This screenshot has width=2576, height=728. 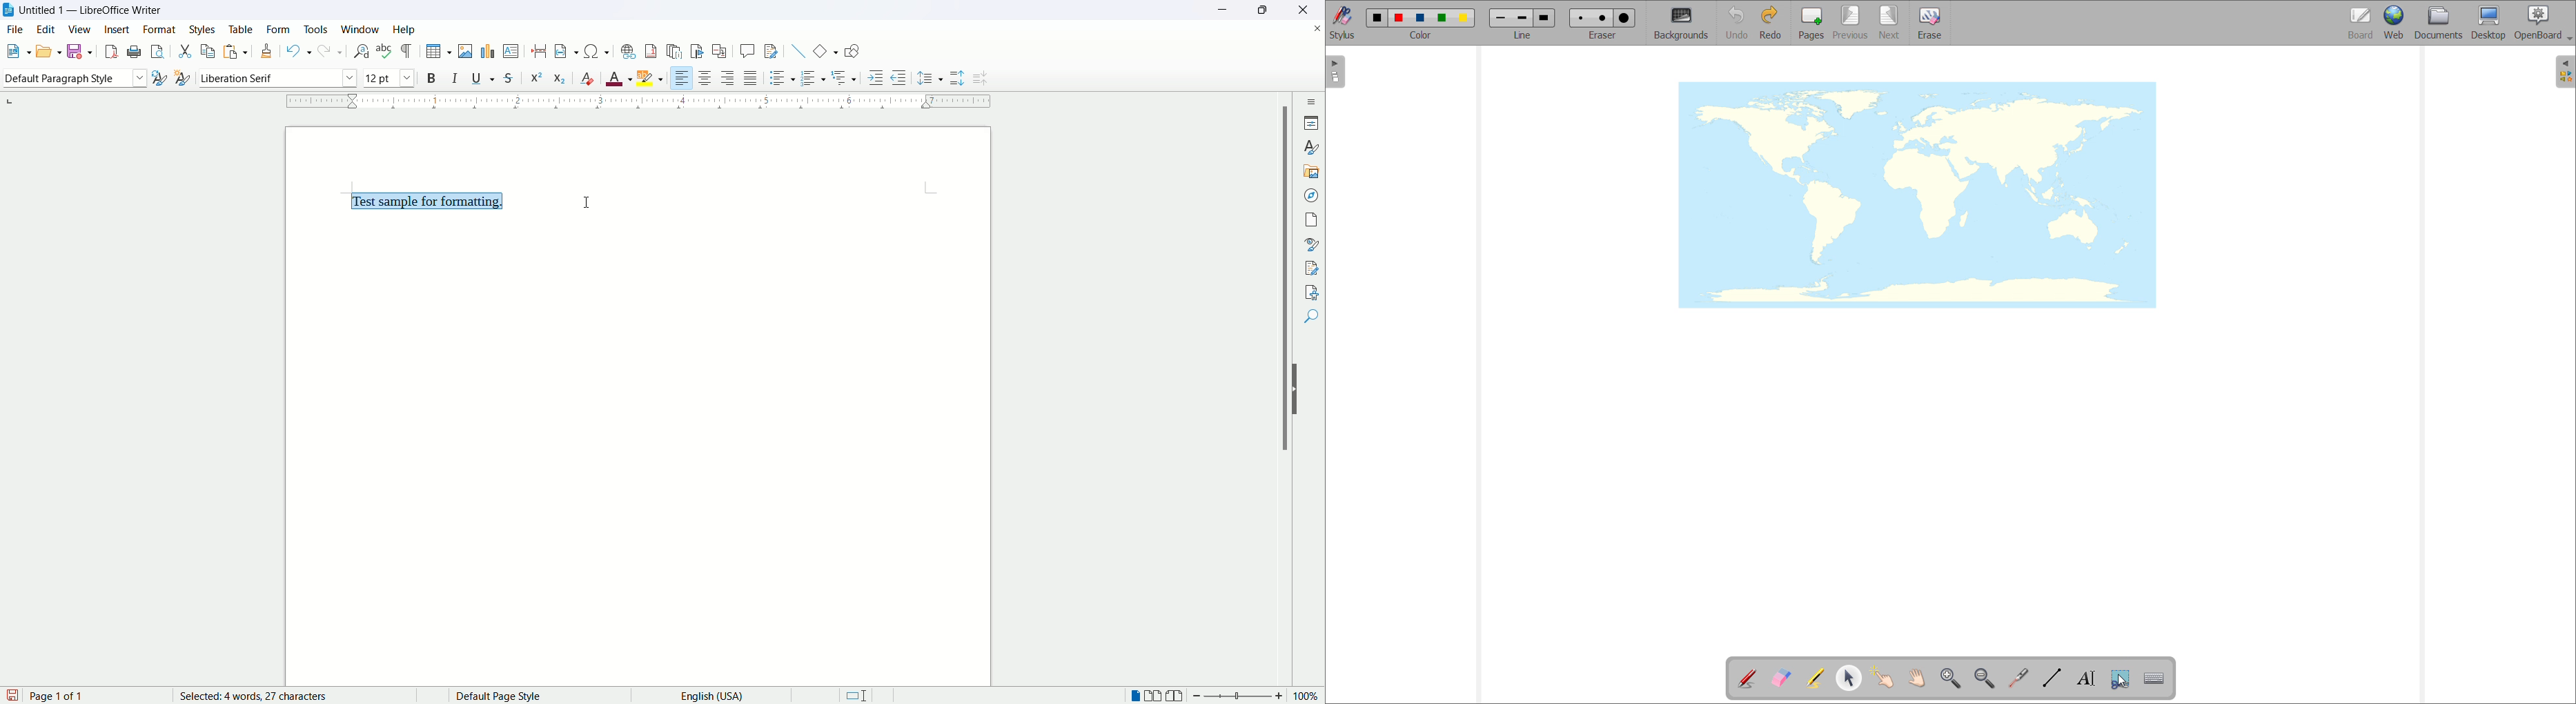 What do you see at coordinates (406, 51) in the screenshot?
I see `mark formatting` at bounding box center [406, 51].